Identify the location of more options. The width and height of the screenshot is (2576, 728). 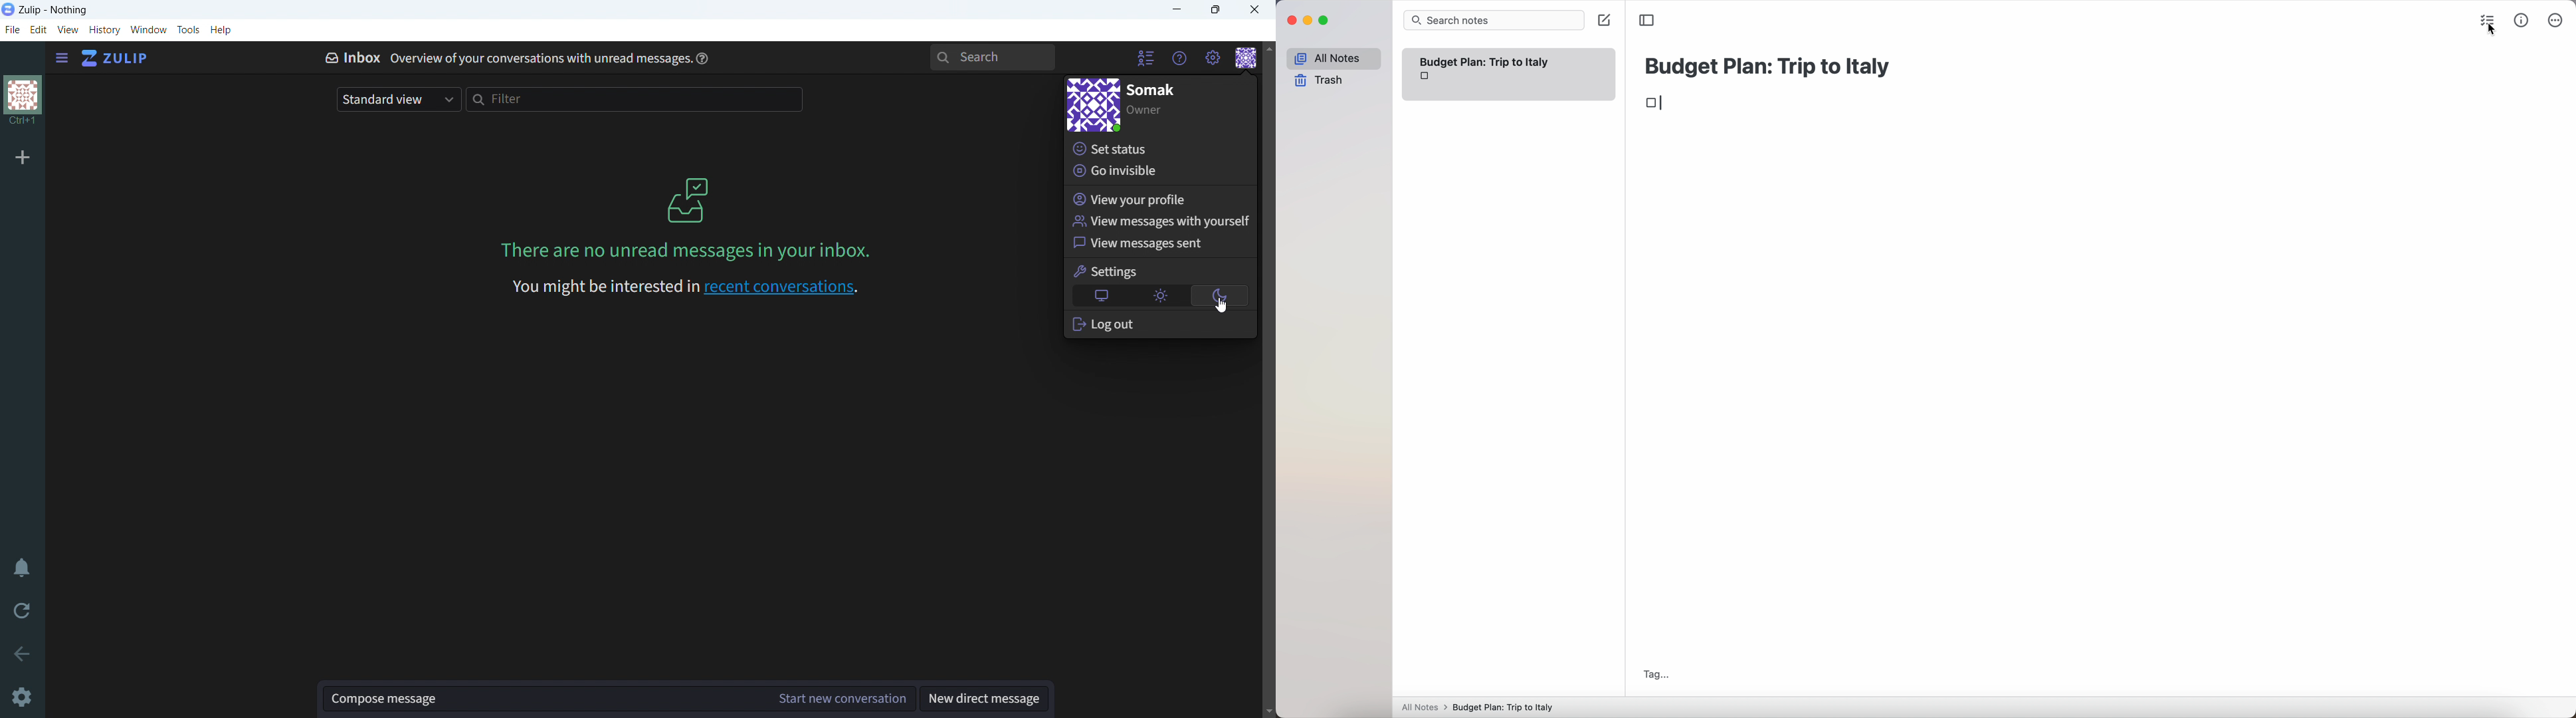
(2556, 20).